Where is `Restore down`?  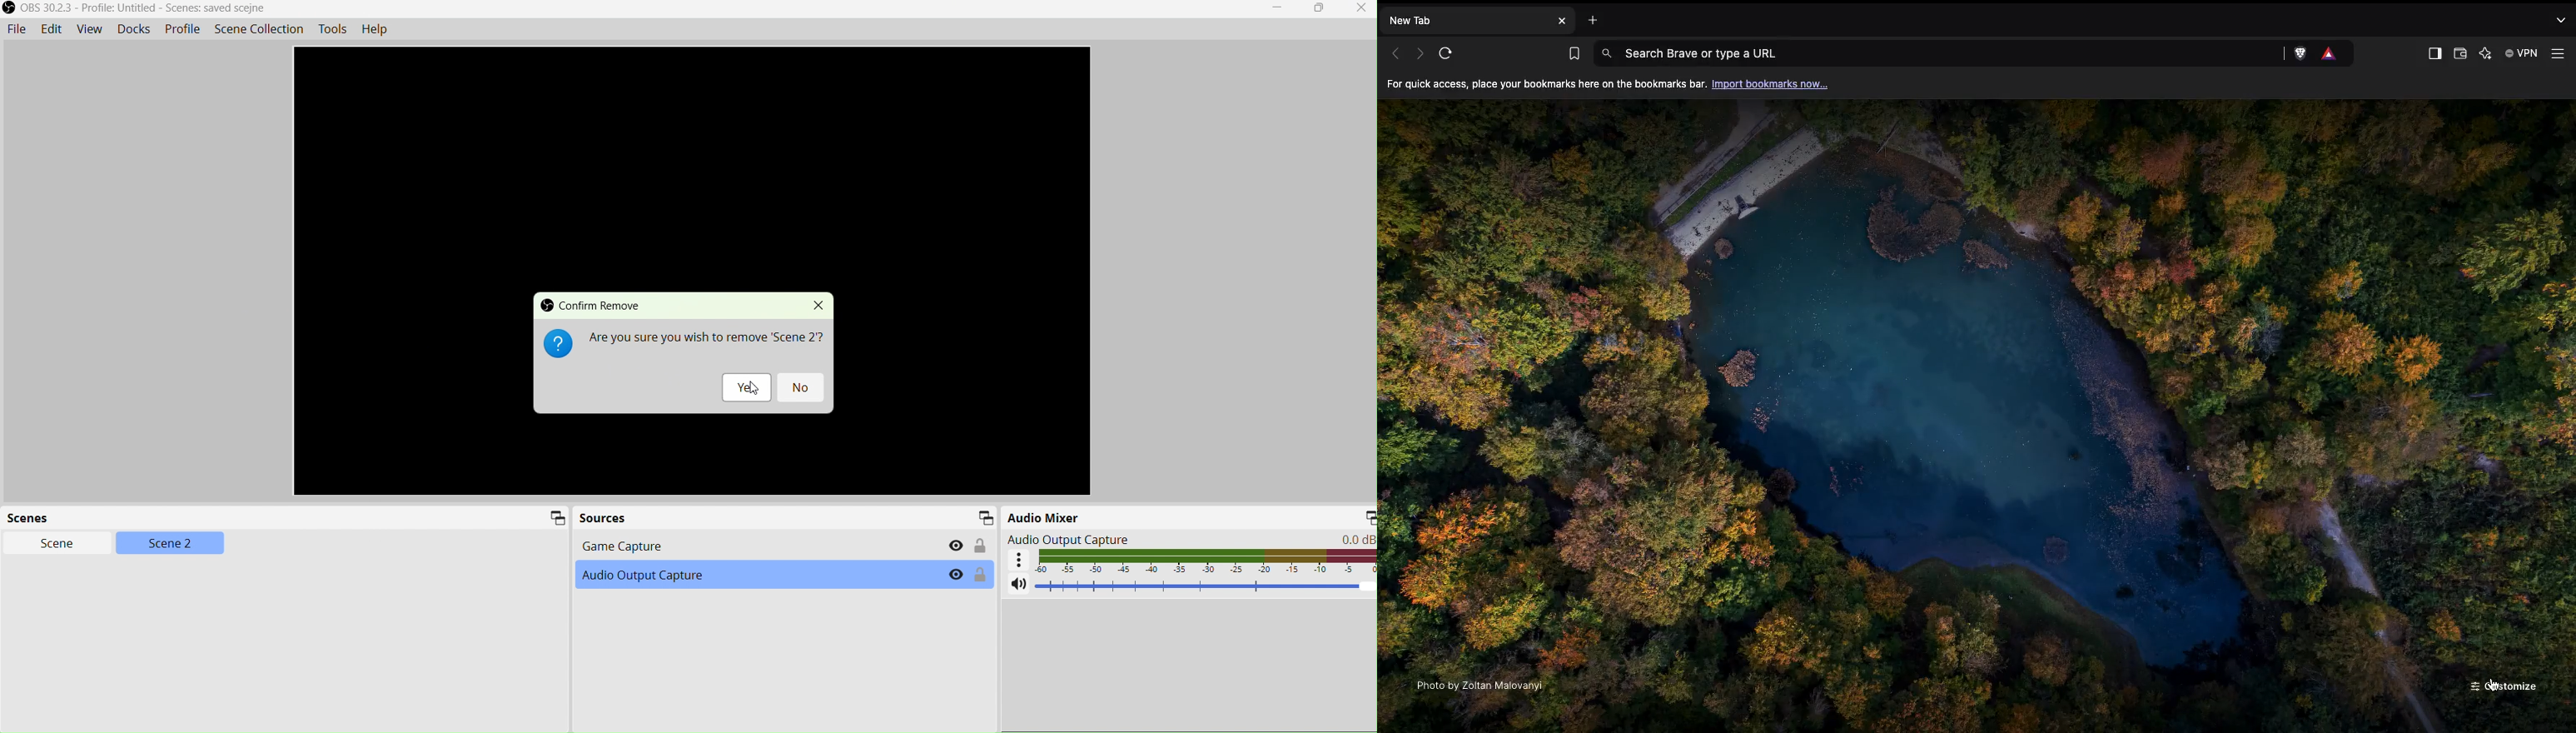 Restore down is located at coordinates (1318, 9).